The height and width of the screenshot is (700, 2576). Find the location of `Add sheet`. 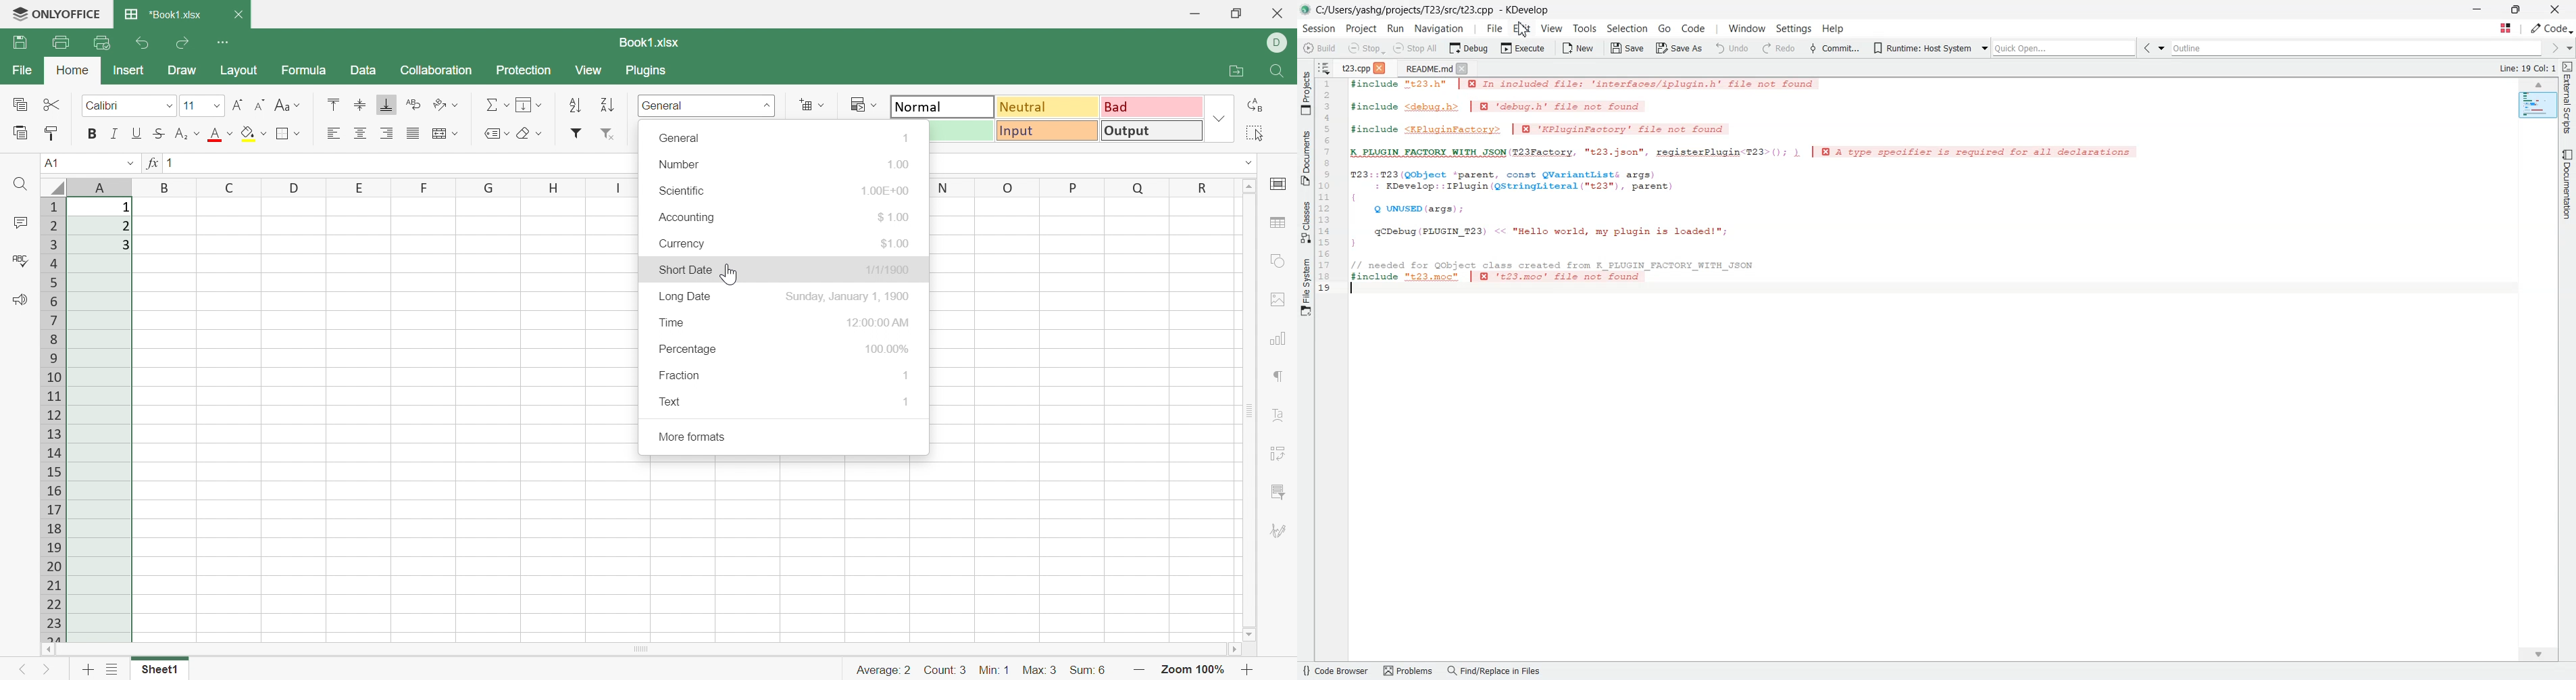

Add sheet is located at coordinates (87, 669).